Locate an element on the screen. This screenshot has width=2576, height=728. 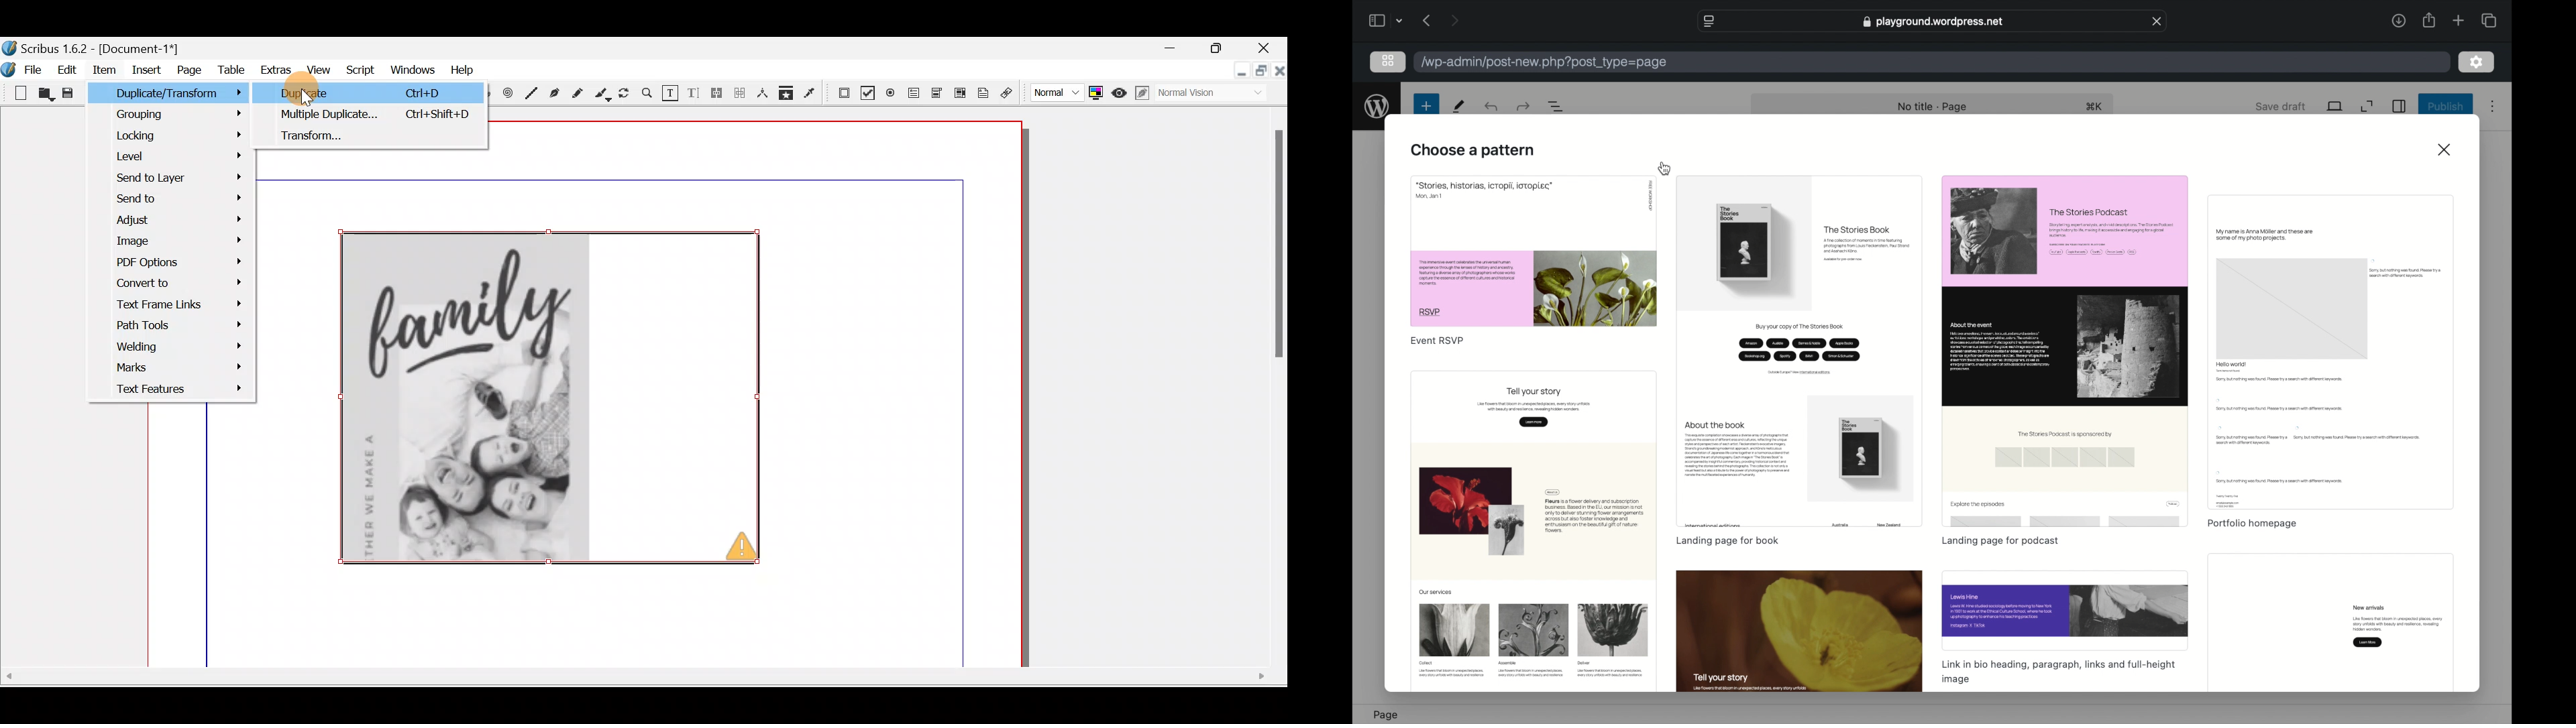
Close is located at coordinates (1269, 45).